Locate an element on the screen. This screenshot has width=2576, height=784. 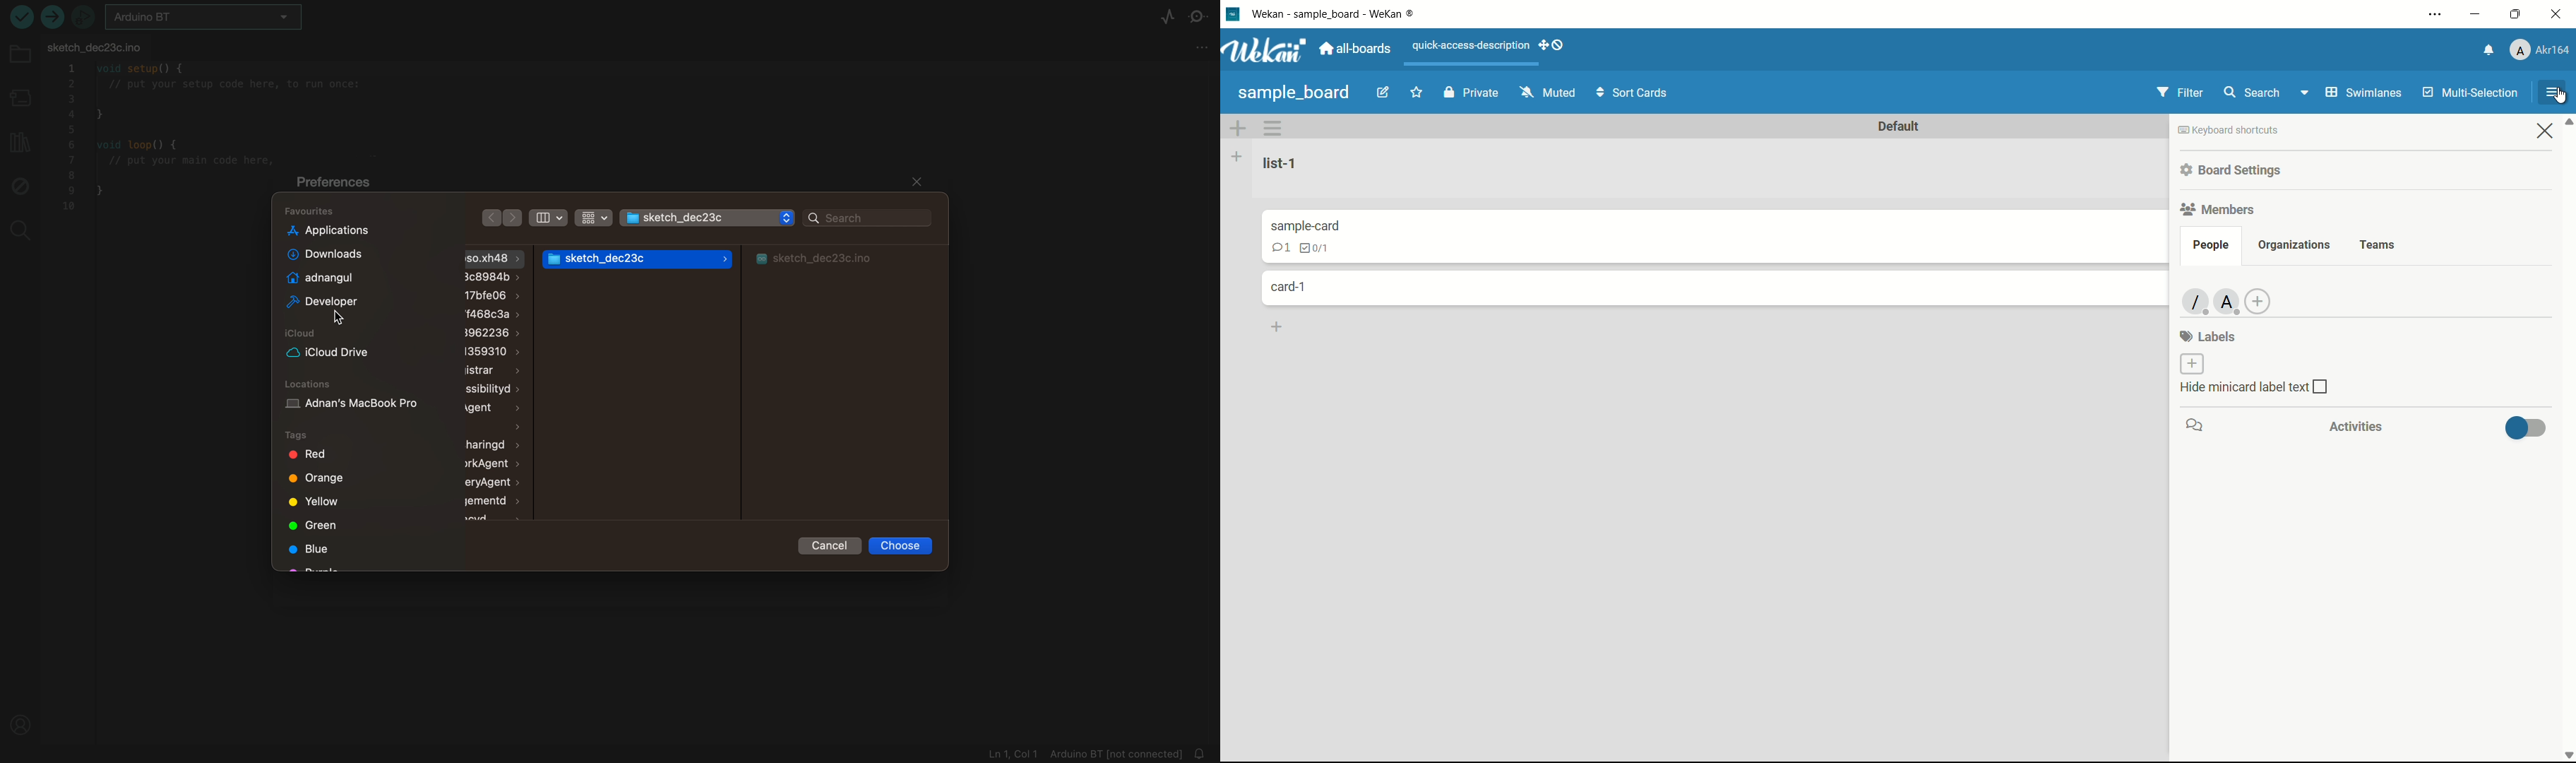
cursor is located at coordinates (2561, 97).